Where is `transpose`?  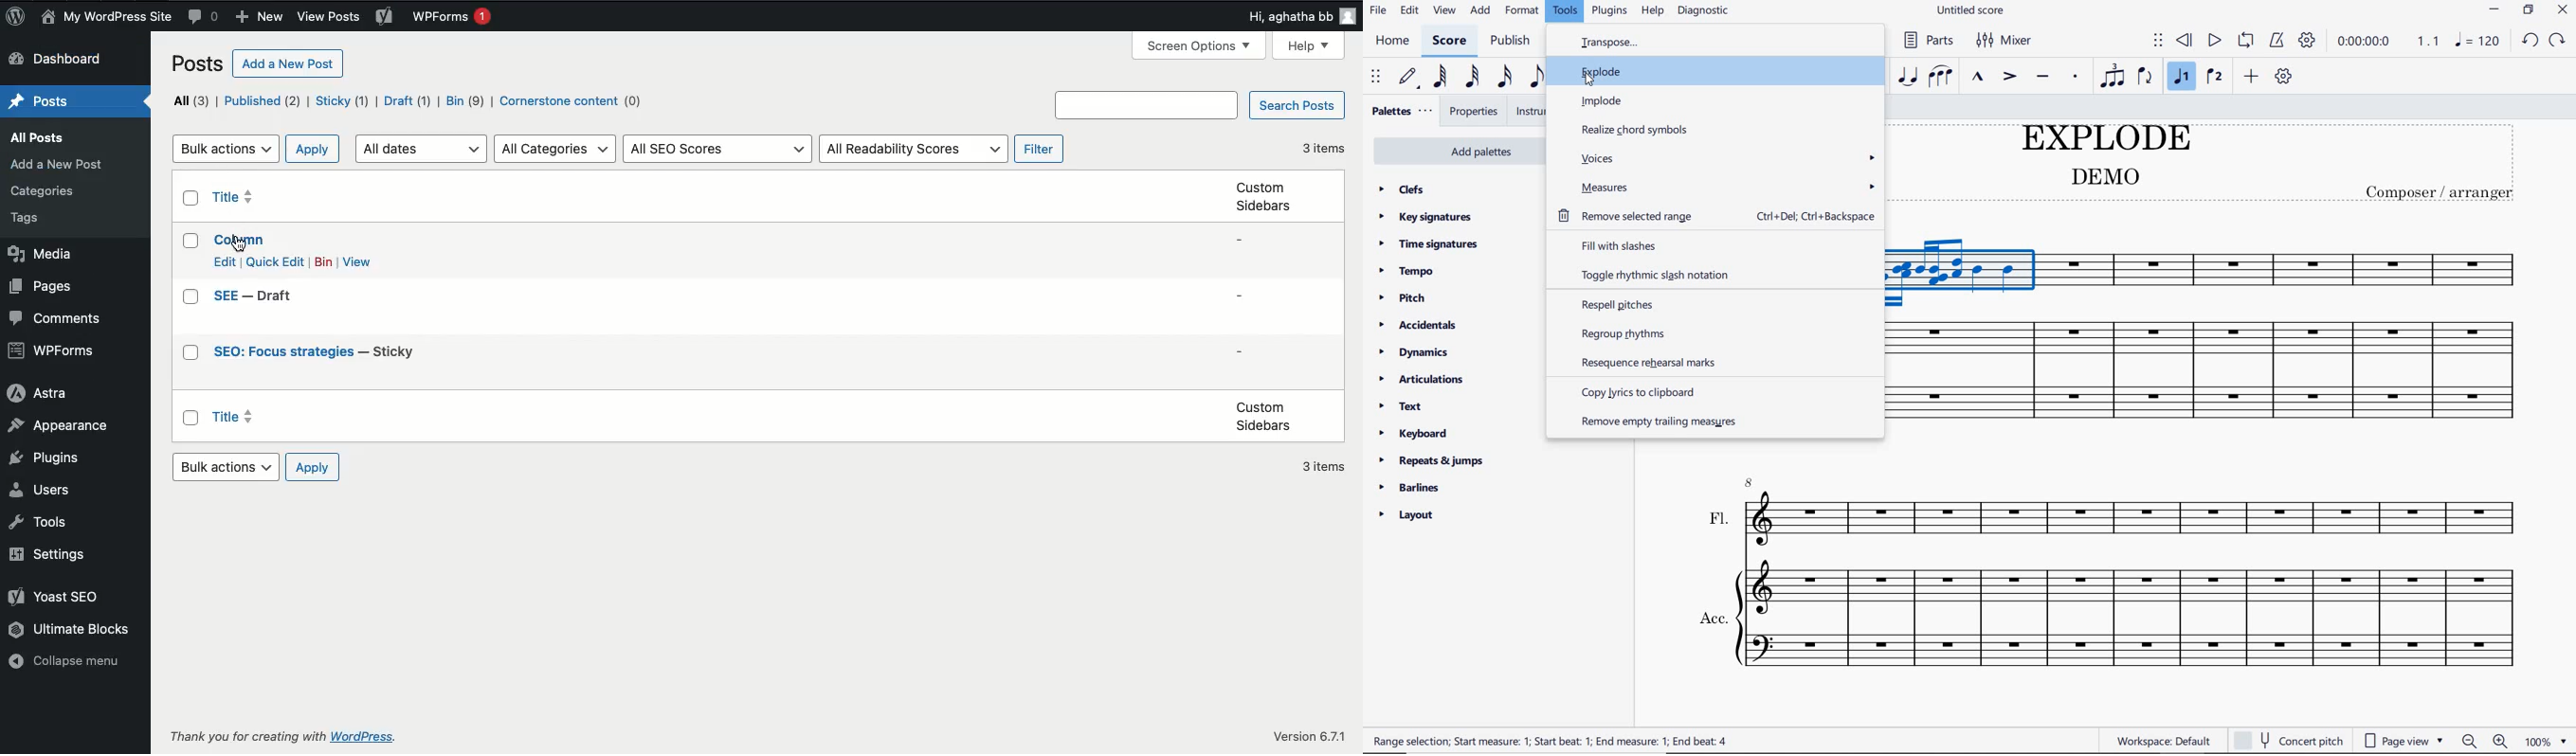 transpose is located at coordinates (1623, 44).